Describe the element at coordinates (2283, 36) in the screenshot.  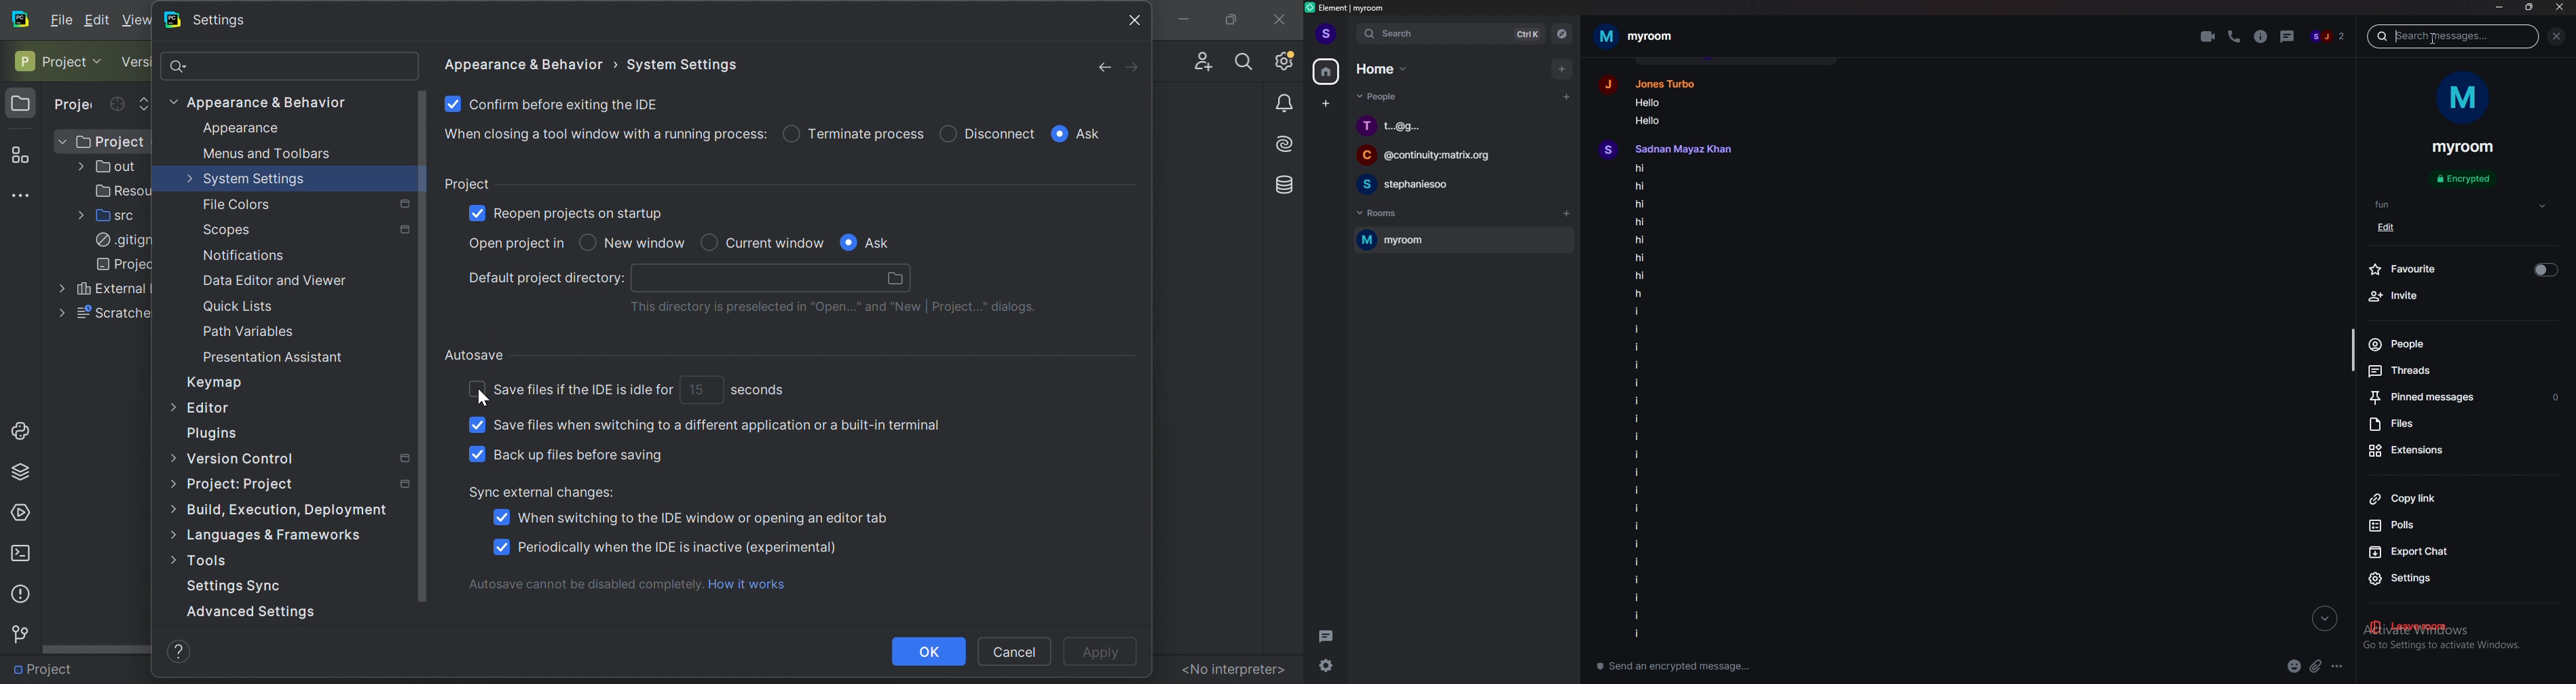
I see `threads` at that location.